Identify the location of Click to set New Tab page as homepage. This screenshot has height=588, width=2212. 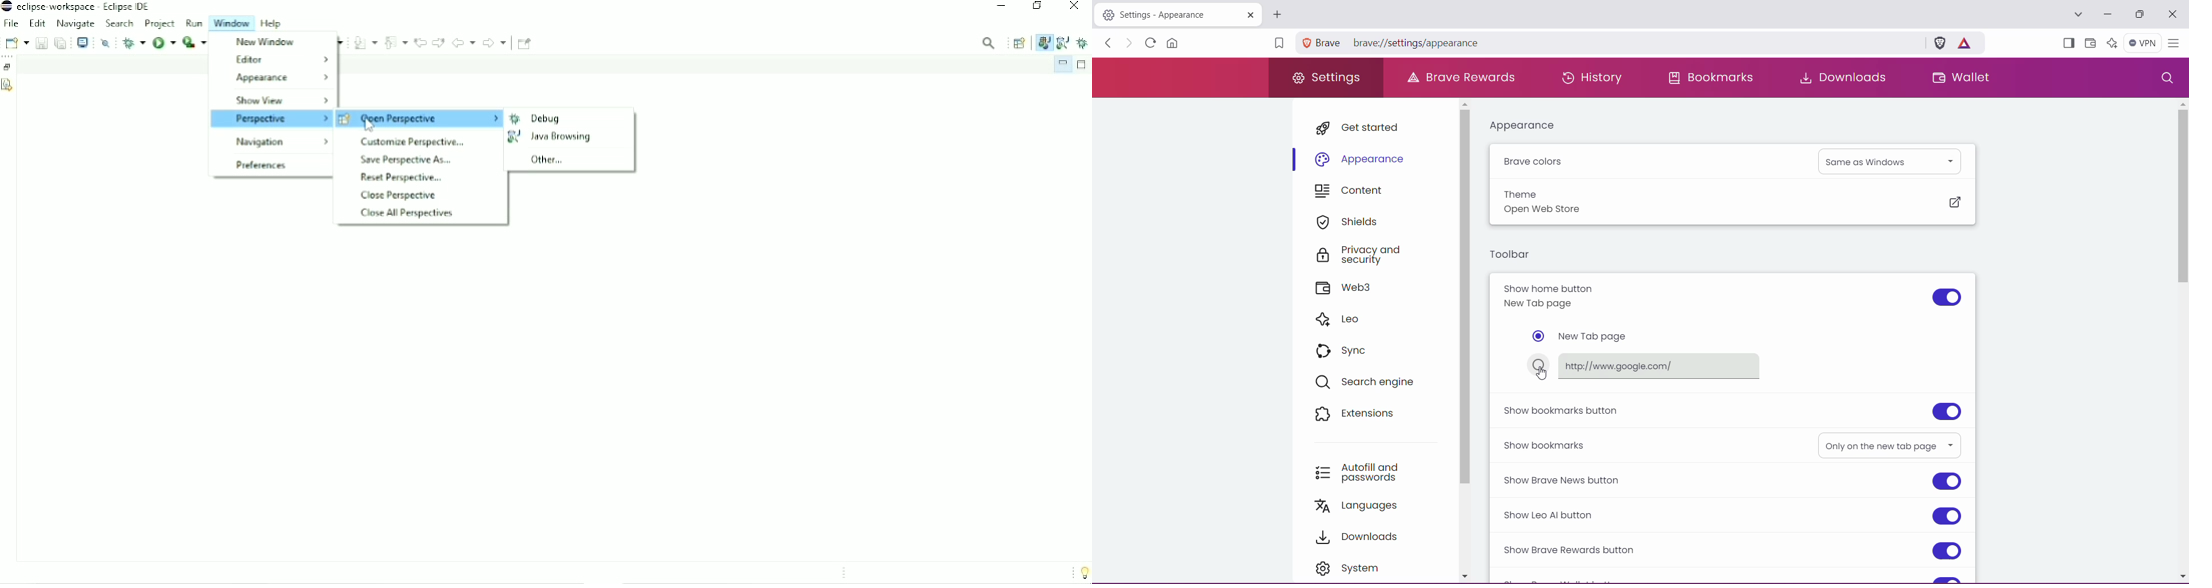
(1583, 337).